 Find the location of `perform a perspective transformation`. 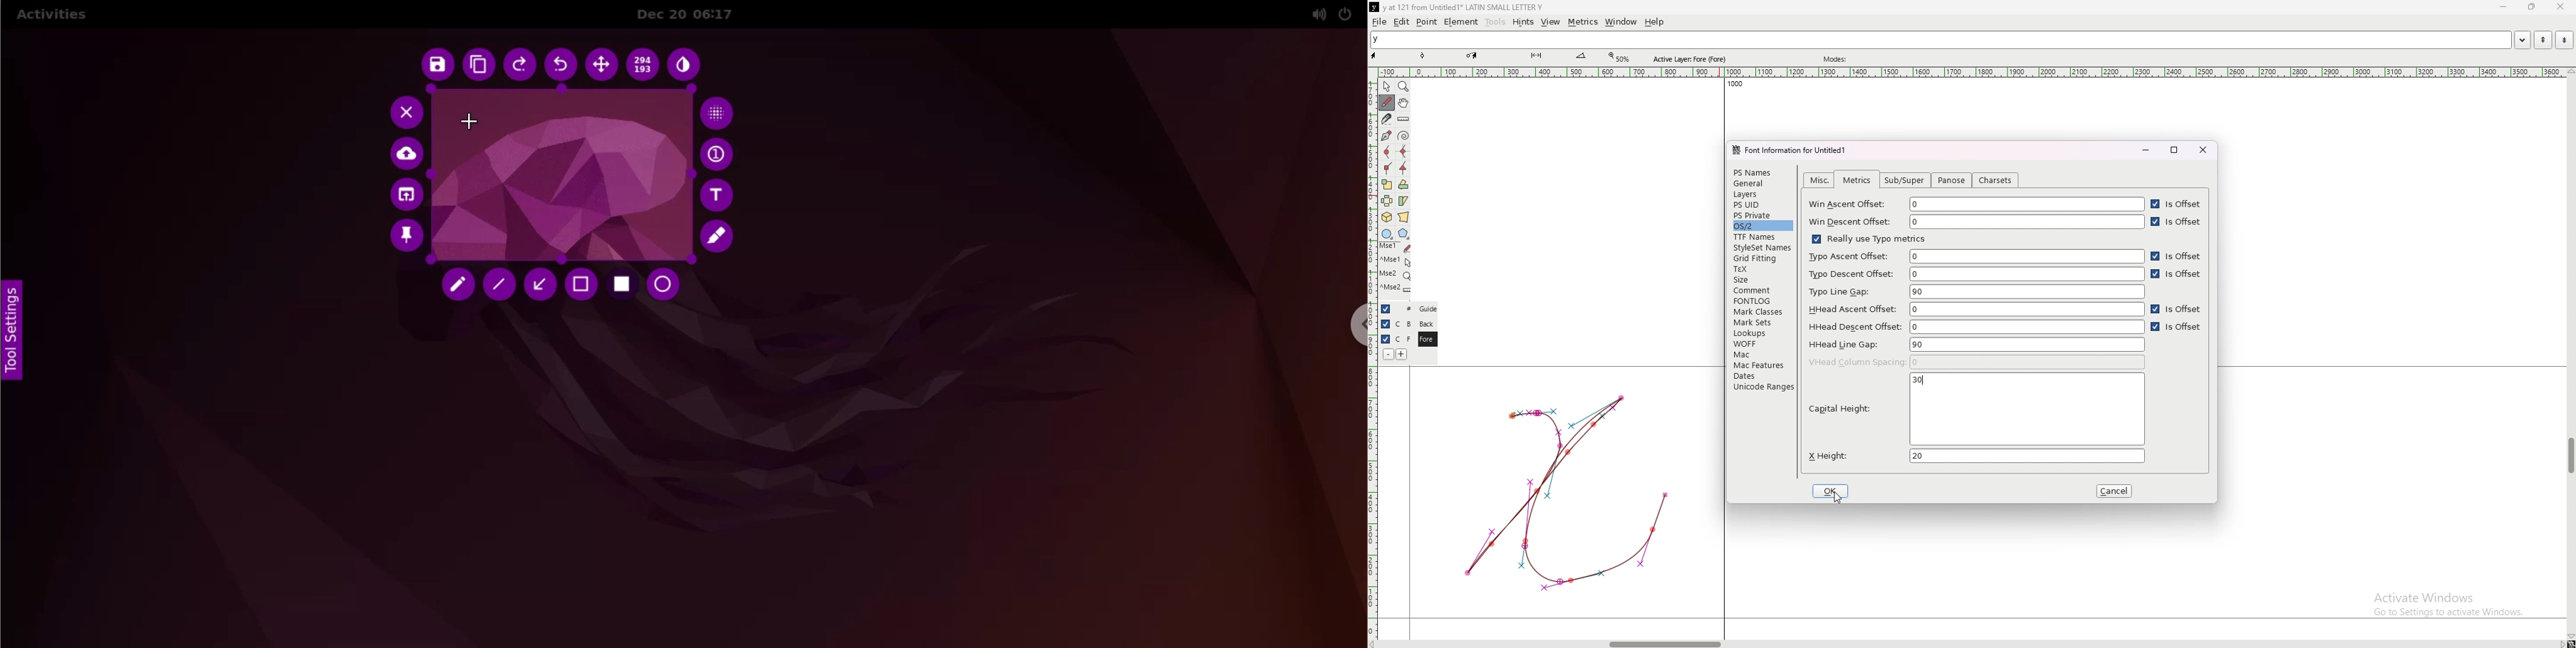

perform a perspective transformation is located at coordinates (1404, 217).